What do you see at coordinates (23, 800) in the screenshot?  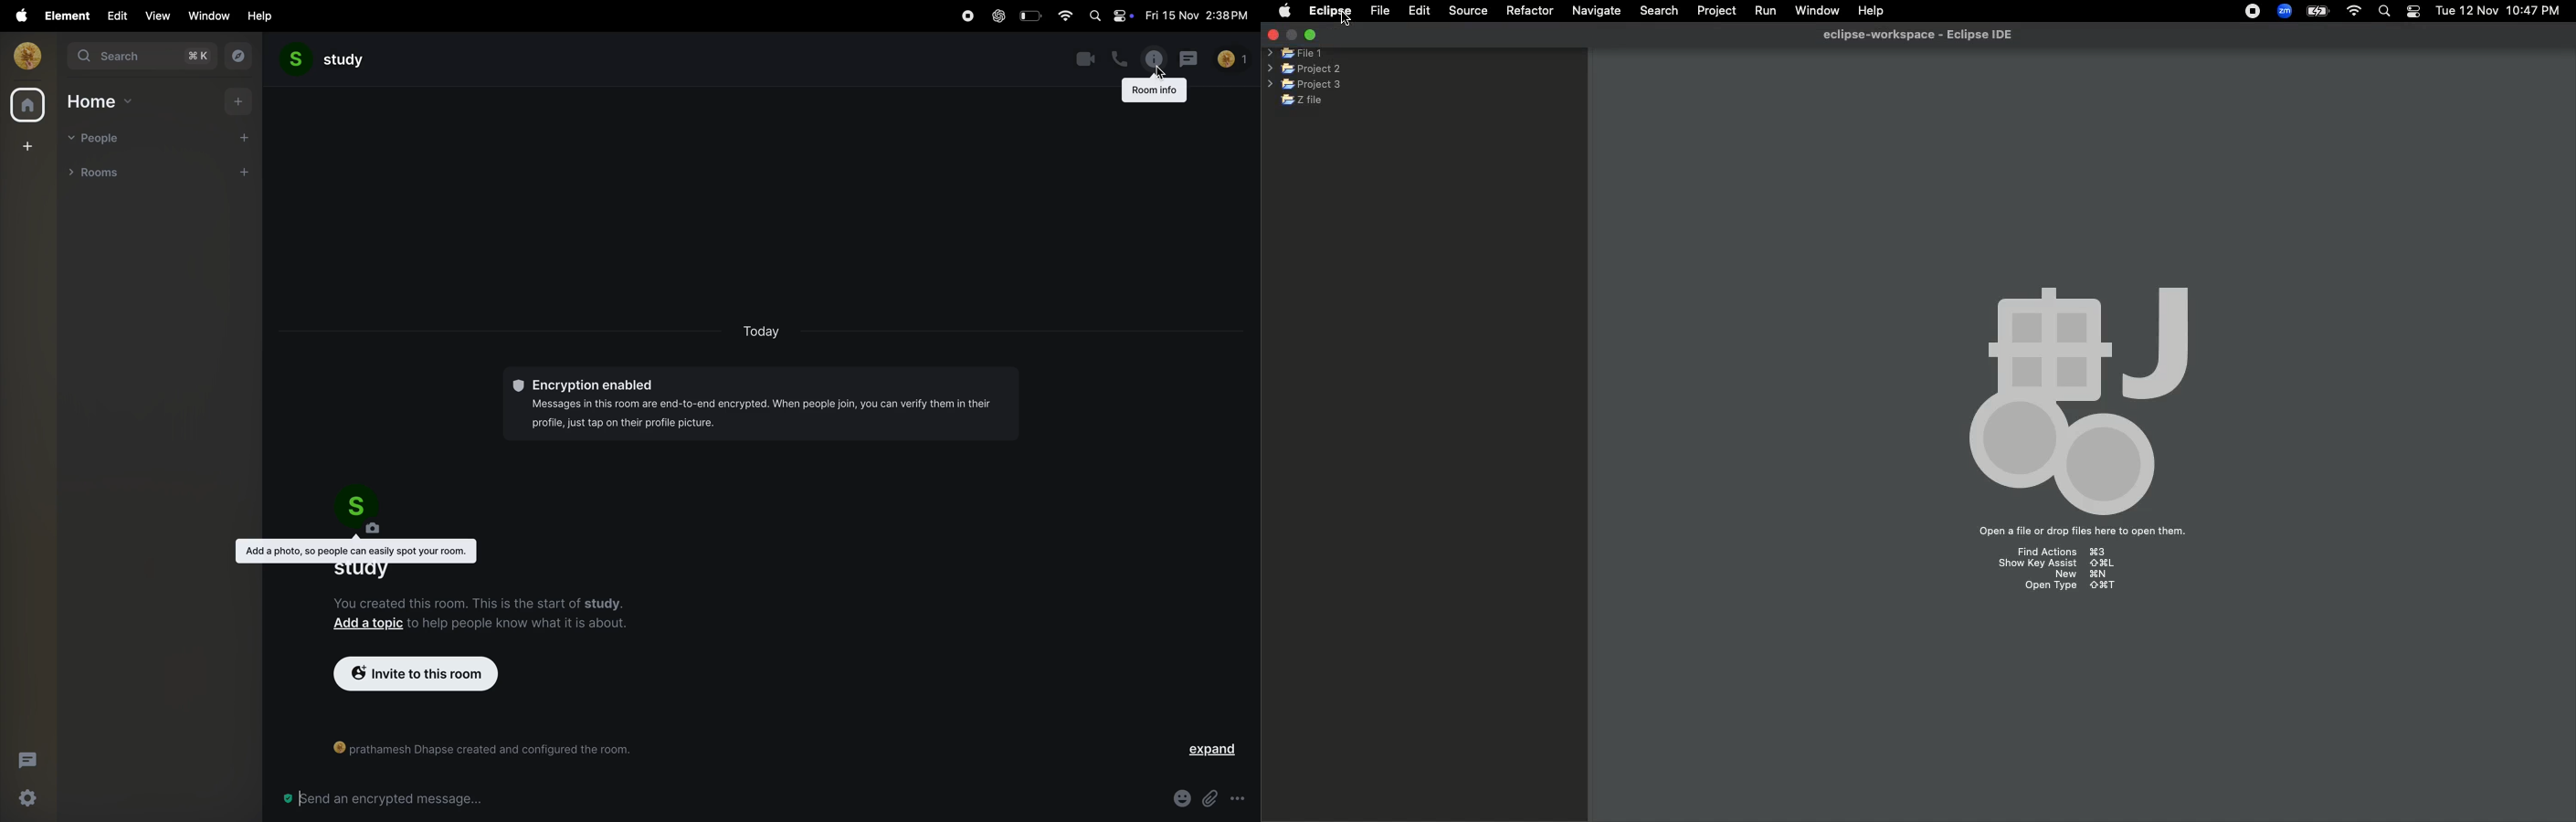 I see `quick settings` at bounding box center [23, 800].